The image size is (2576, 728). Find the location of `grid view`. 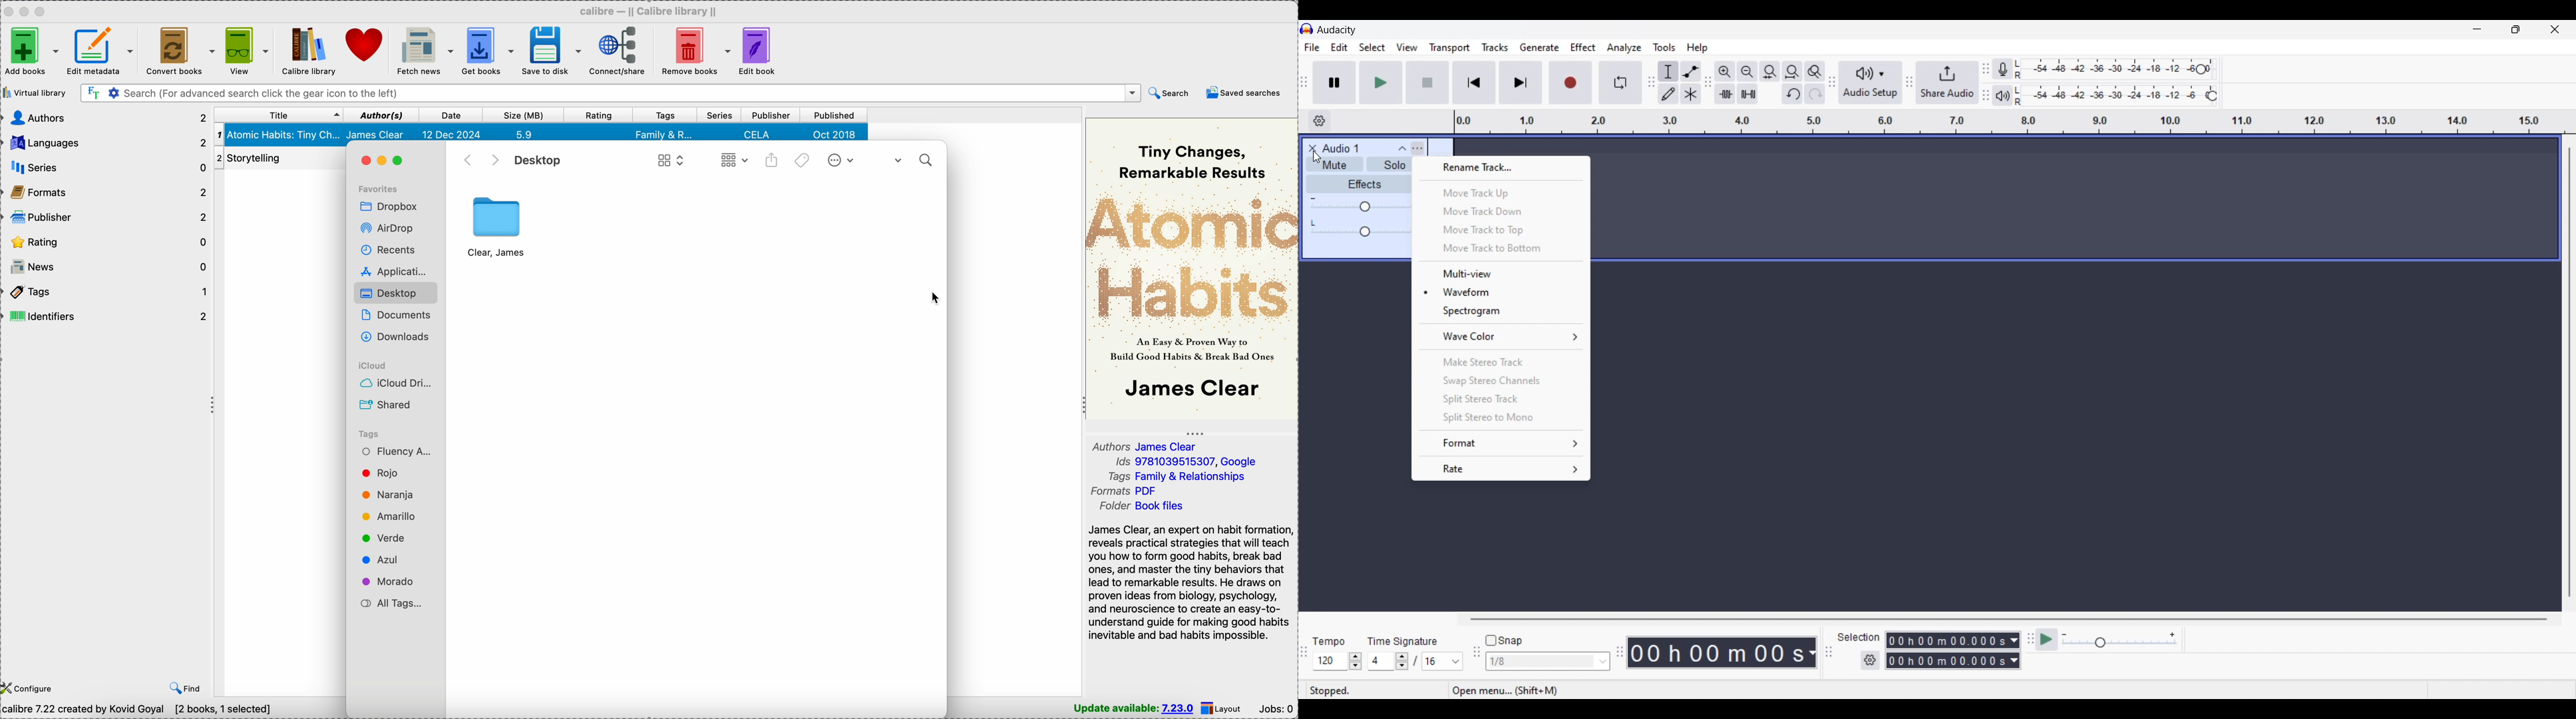

grid view is located at coordinates (668, 162).